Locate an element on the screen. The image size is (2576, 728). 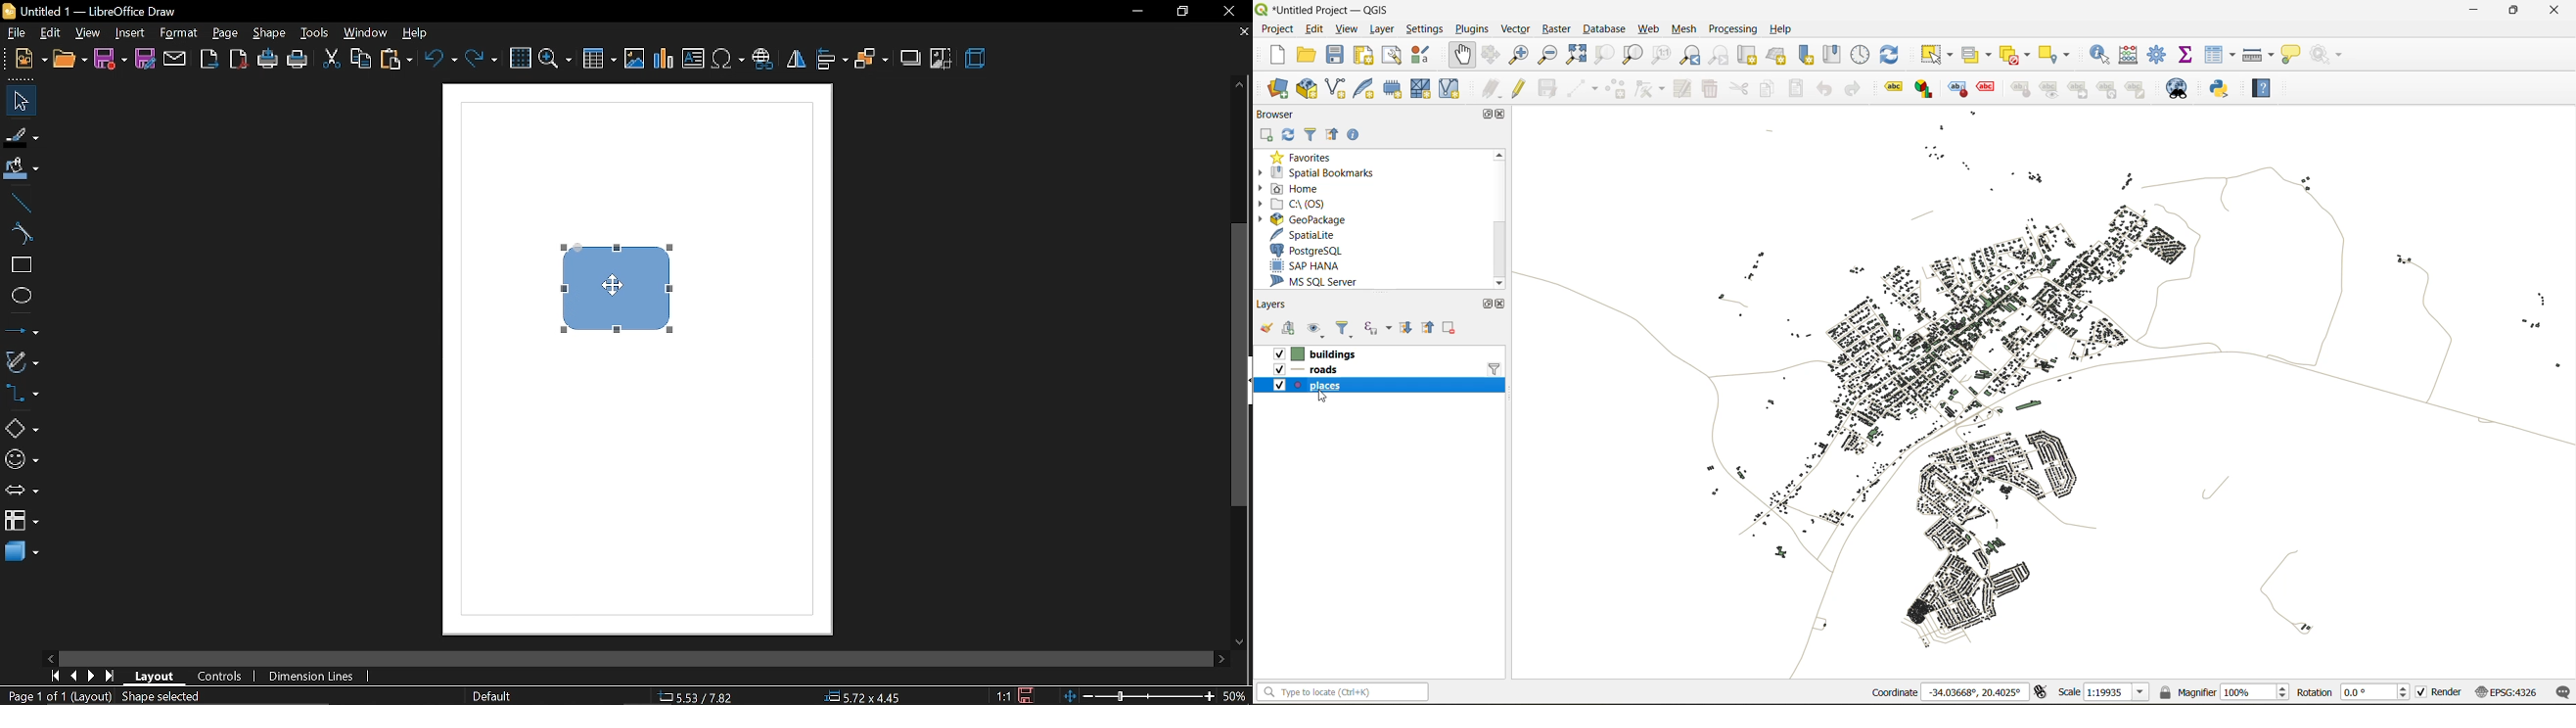
calculator is located at coordinates (2133, 55).